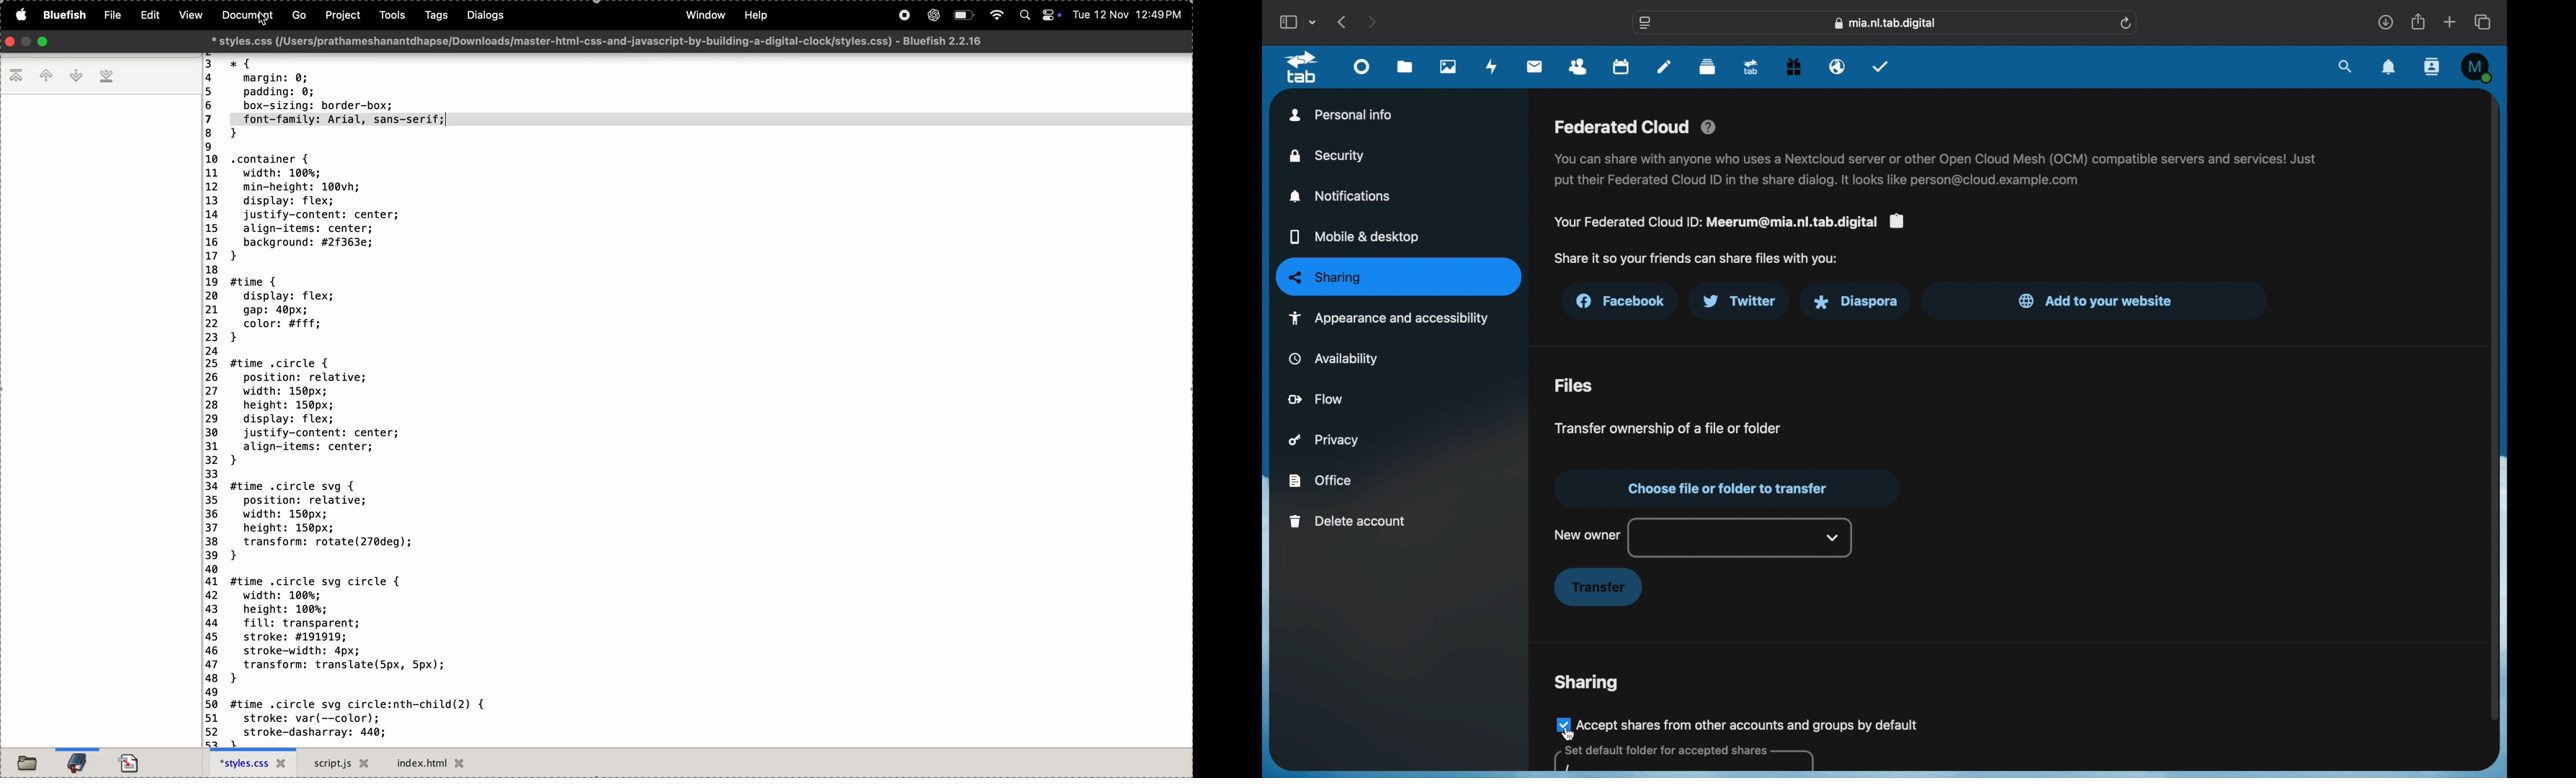  Describe the element at coordinates (386, 400) in the screenshot. I see `3 * {4 margin: 0;5 padding: 0;6 box-sizing: border-box;7 font-family: Arial, sans-serif;8 }910 .container {11 width: 100%;12 min-height: 100vh;13 display: flex;14 justify-content: center;15 align-items: center;16 background: #2f363e;17 }1819 #time {20 display: flex;21 gap: 40px;22 color: #fff;23 }2425 #time .circle {26 position: relative;27 width: 150px;28 height: 150px;29 display: flex;30 justify-content: center;31 align-items: center;32 }3334 #time .circle svg {35 position: relative;36 width: 150px;37 height: 150px;38 transform: rotate(270deg);39 }4041 #time .circle svg circle {42 width: 100%;43 height: 100%;44 fill: transparent;45 stroke: #191919;46 stroke-width: 4px;47 transform: translate(5px, 5px);48 }4950 #time .circle svg circle:nth-child(2) {51 stroke: var(--color);52 stroke-dasharray: 440;` at that location.